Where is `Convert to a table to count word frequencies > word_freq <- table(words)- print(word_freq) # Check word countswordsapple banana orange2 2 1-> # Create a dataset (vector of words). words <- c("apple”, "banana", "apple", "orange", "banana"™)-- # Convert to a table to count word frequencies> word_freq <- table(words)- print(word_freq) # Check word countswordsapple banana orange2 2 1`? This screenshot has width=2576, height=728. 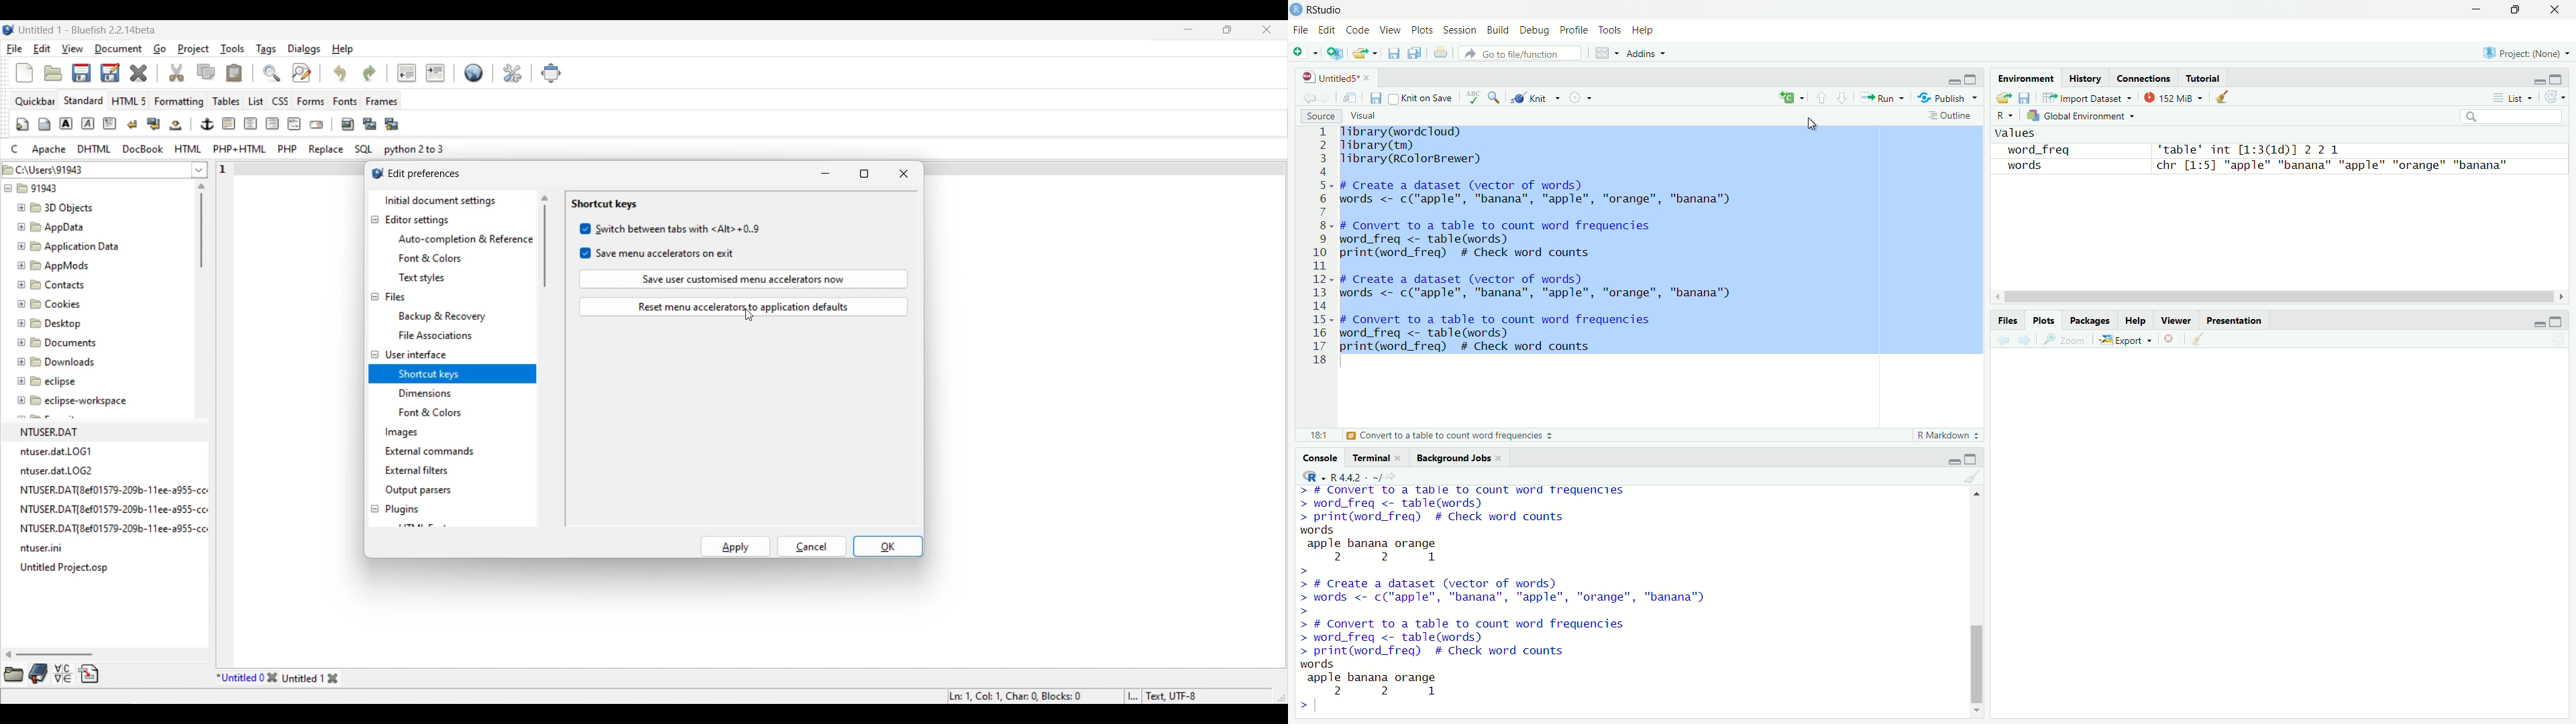
Convert to a table to count word frequencies > word_freq <- table(words)- print(word_freq) # Check word countswordsapple banana orange2 2 1-> # Create a dataset (vector of words). words <- c("apple”, "banana", "apple", "orange", "banana"™)-- # Convert to a table to count word frequencies> word_freq <- table(words)- print(word_freq) # Check word countswordsapple banana orange2 2 1 is located at coordinates (1505, 591).